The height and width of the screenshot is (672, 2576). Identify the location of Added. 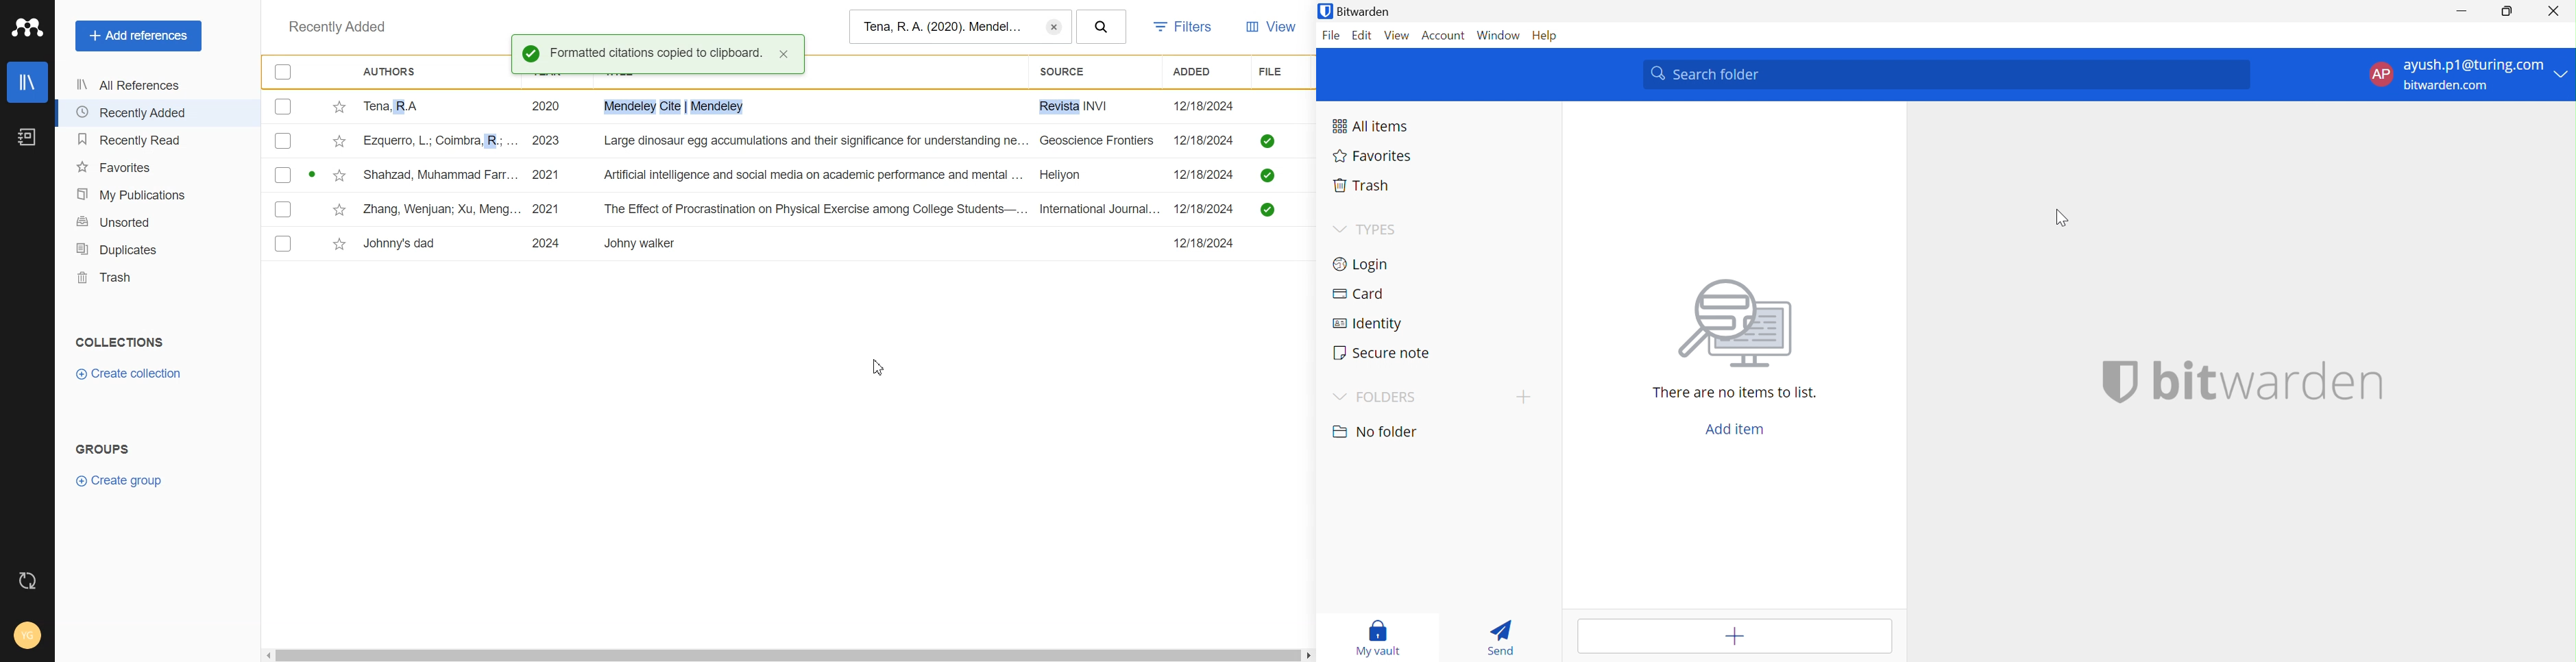
(1205, 71).